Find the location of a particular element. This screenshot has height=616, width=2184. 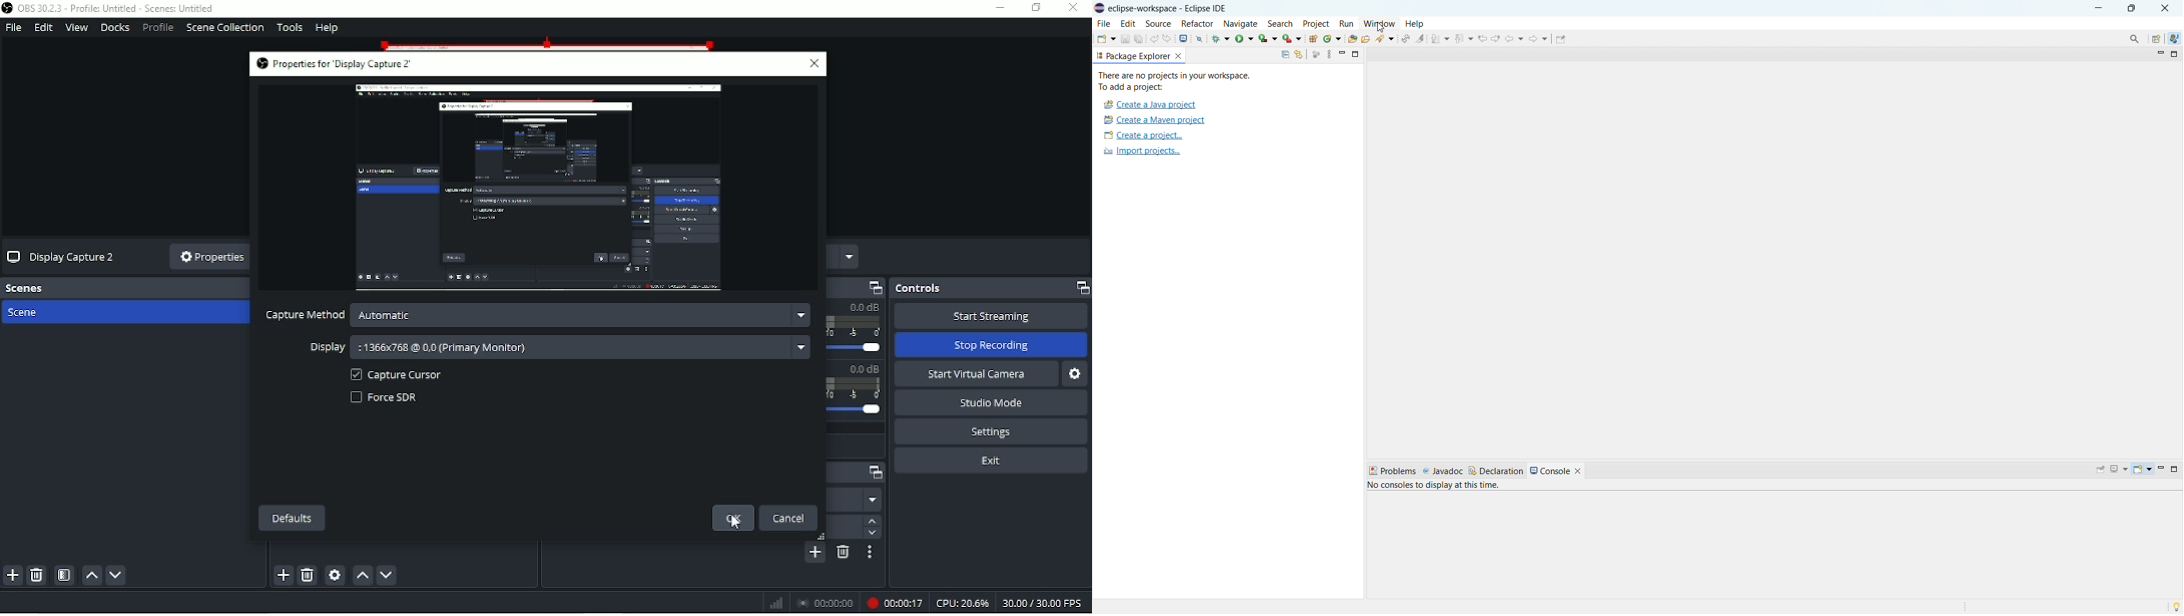

Controls is located at coordinates (990, 288).